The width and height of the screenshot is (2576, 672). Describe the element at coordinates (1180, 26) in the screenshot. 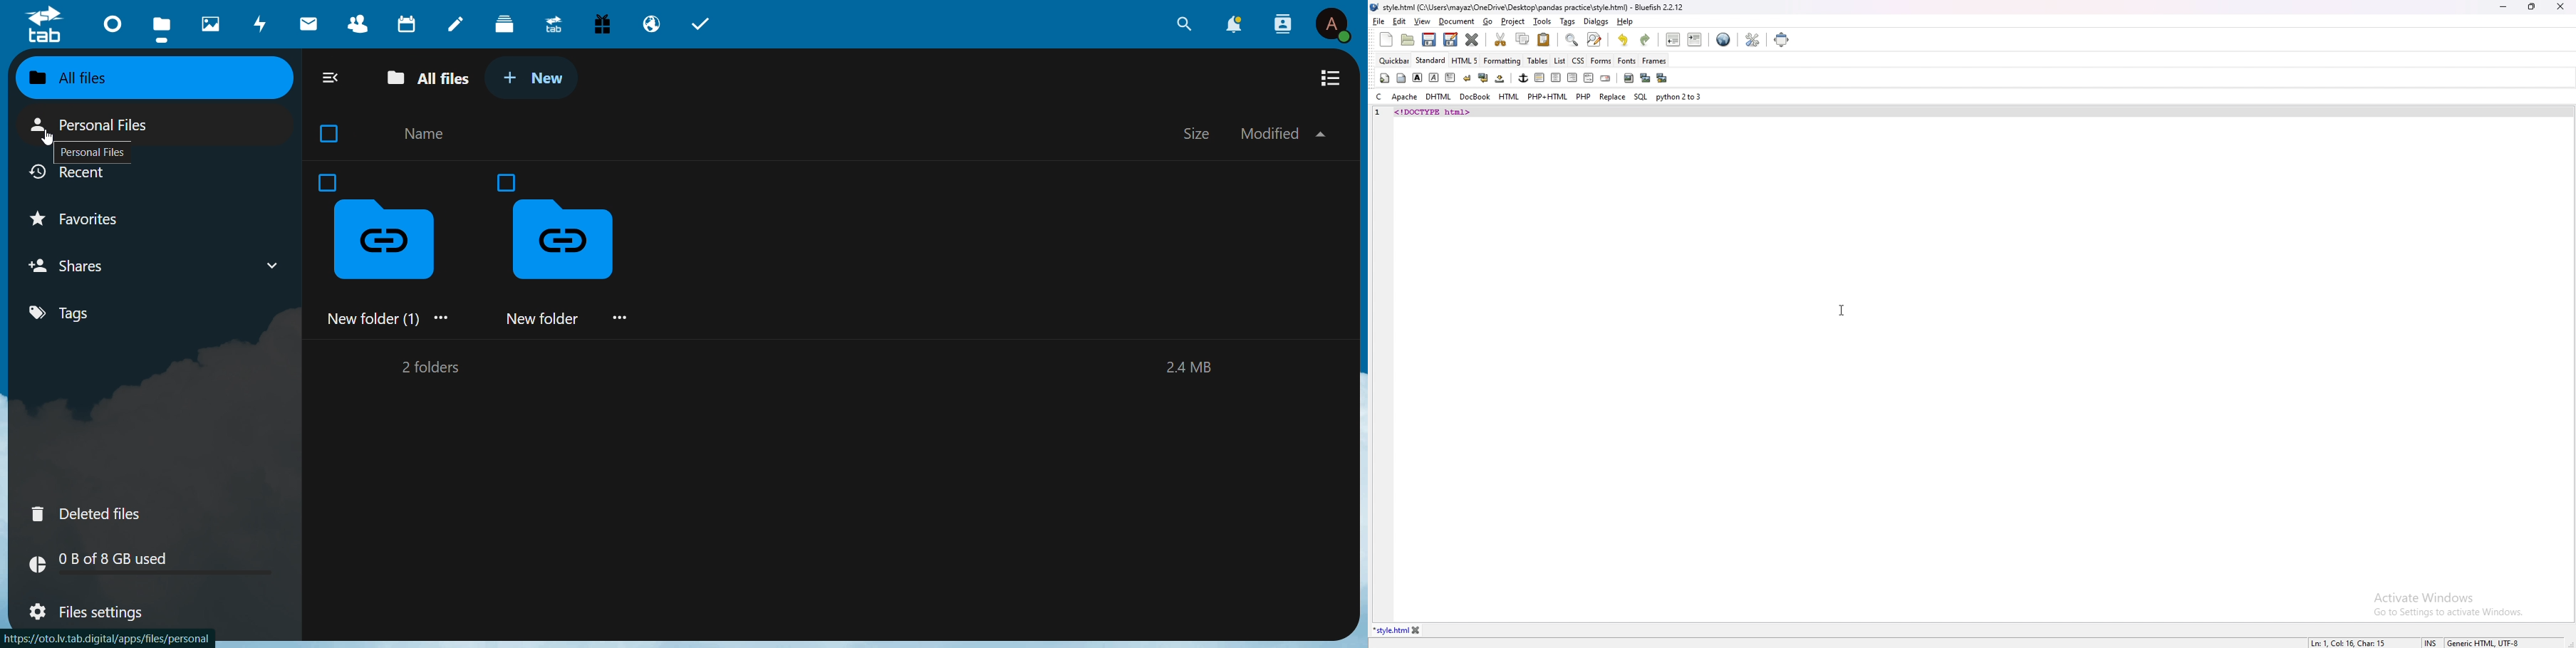

I see `search` at that location.